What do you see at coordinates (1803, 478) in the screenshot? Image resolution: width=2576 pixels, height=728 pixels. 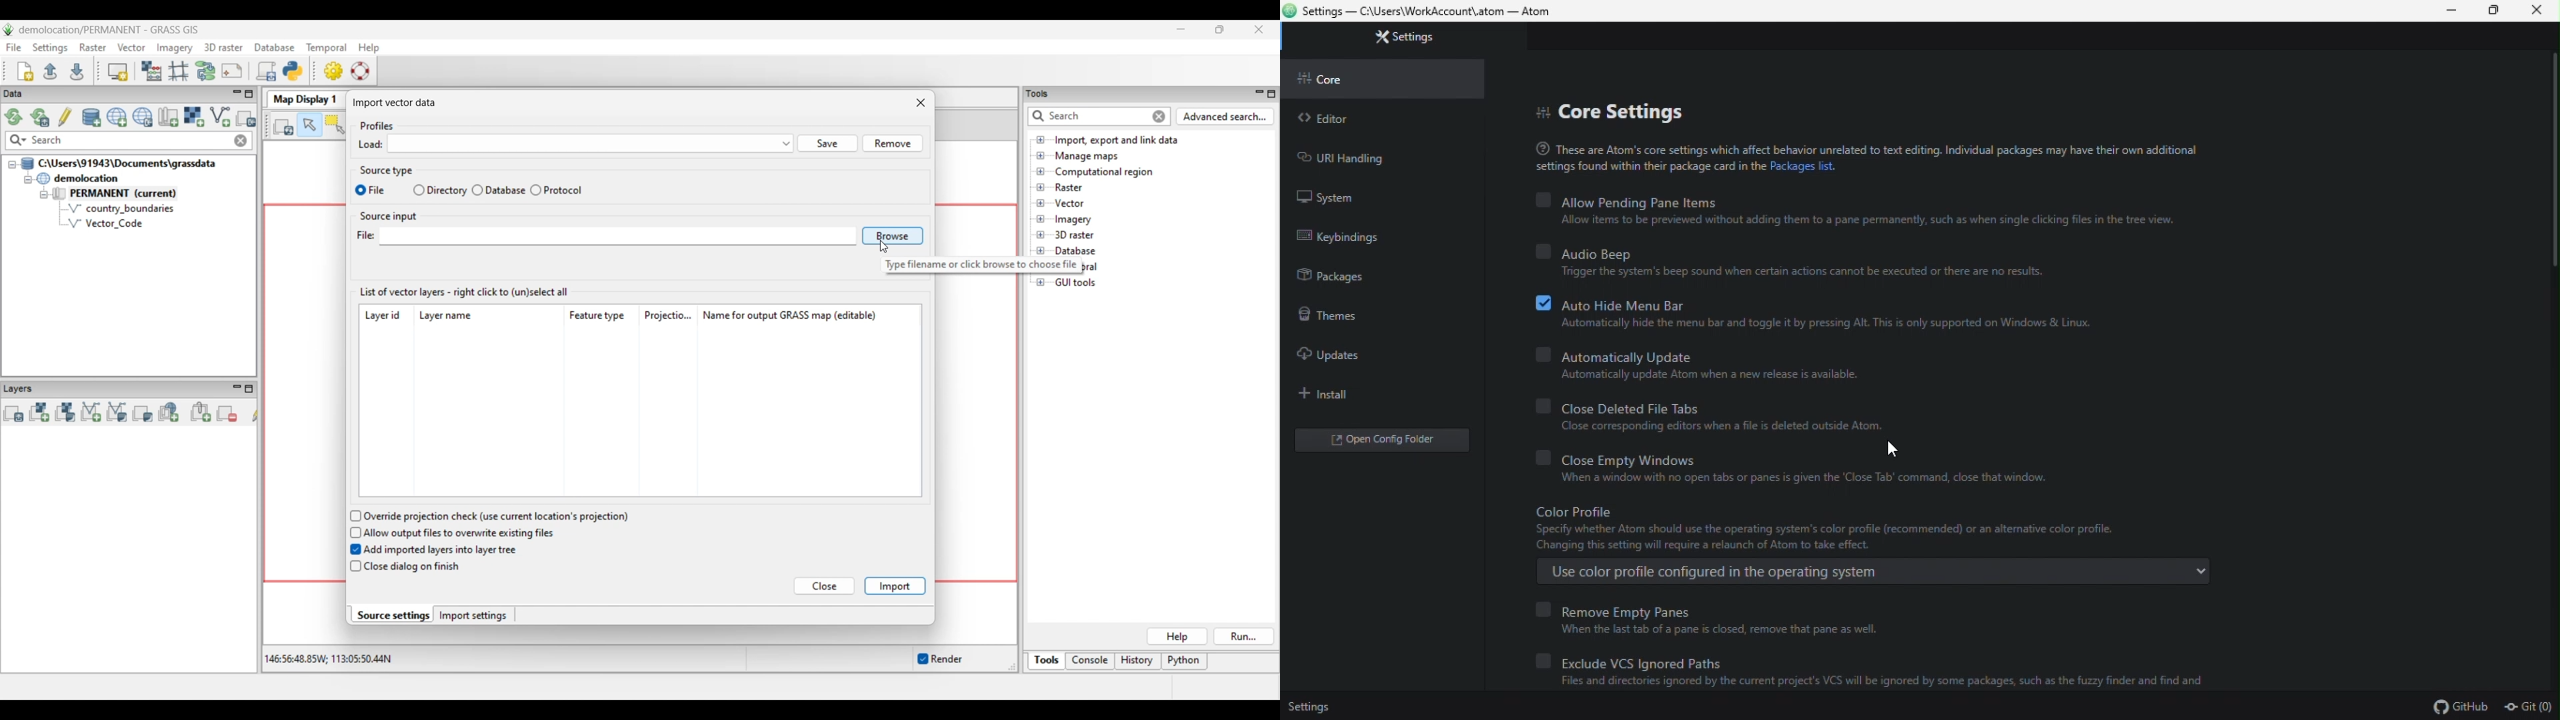 I see `When a window with no open tabs or panes is given the ‘Close Tab’ command, close that window.` at bounding box center [1803, 478].